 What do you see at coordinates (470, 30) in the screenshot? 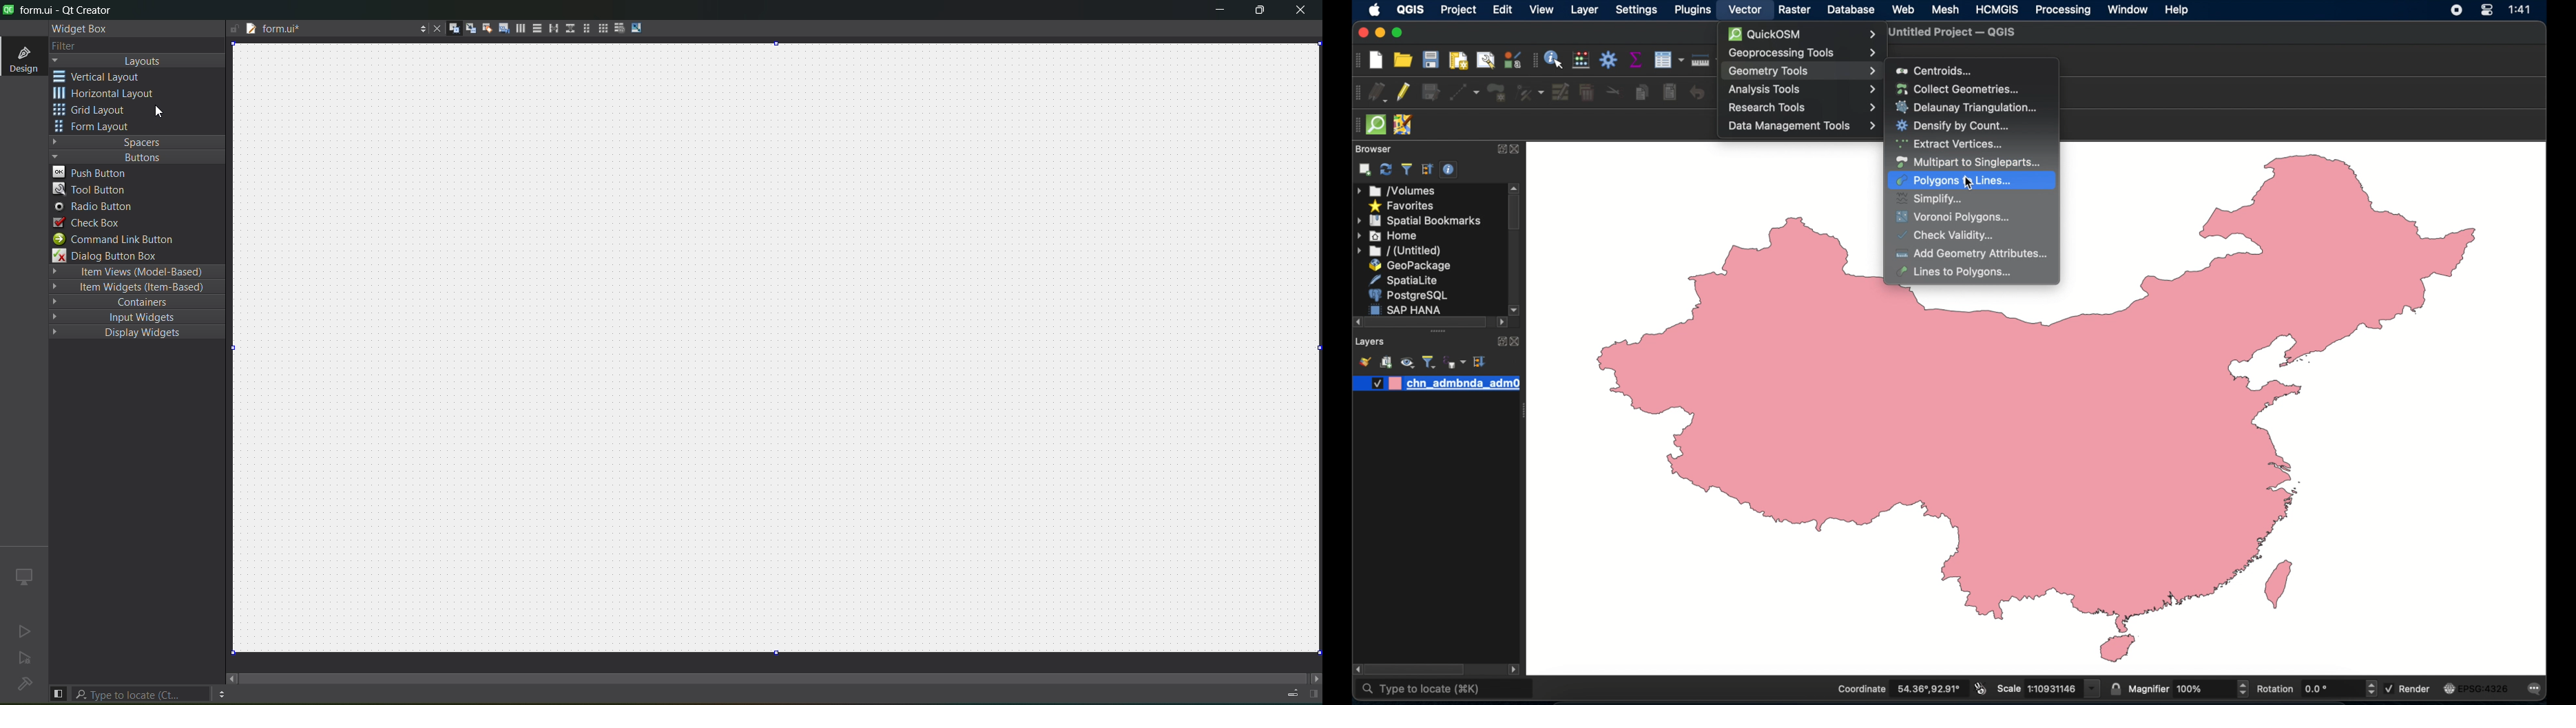
I see `edit signals` at bounding box center [470, 30].